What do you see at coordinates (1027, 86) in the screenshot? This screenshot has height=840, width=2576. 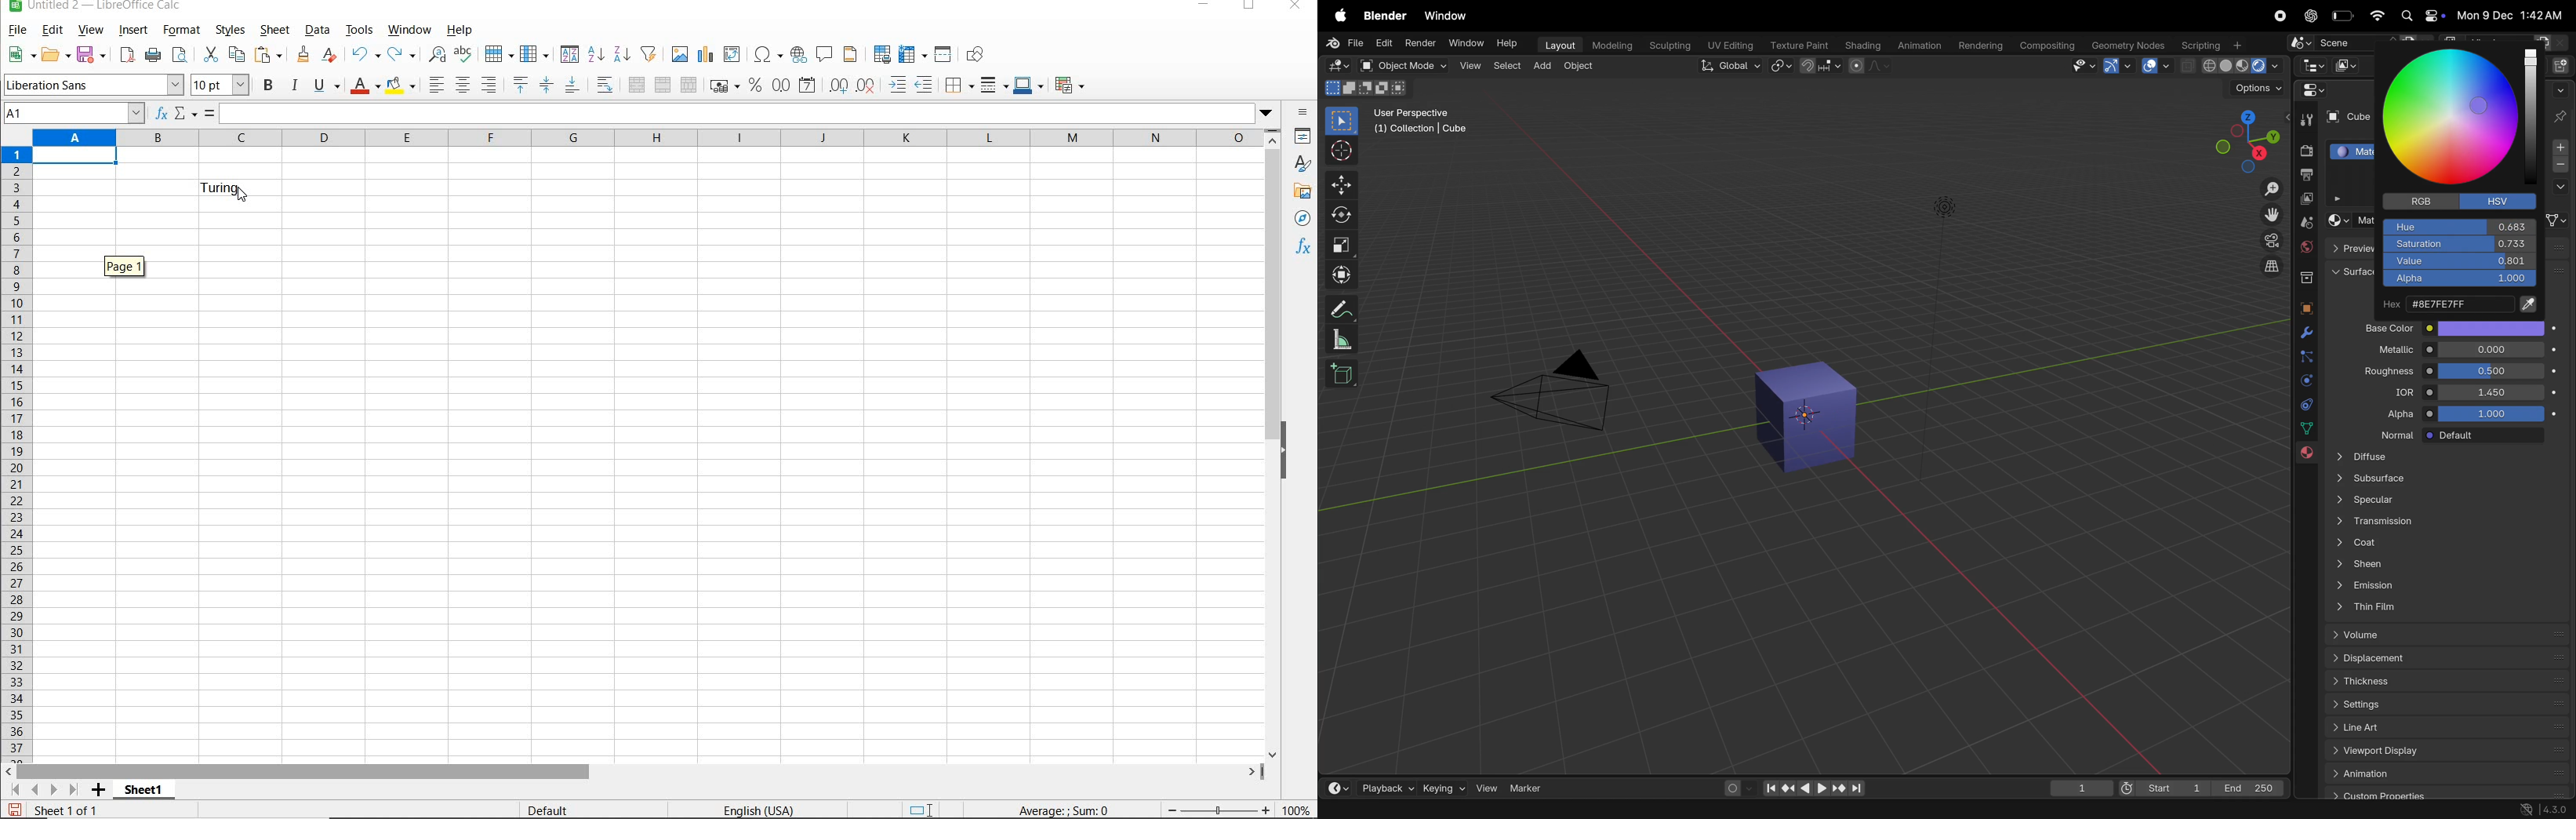 I see `BORDER COLOR` at bounding box center [1027, 86].